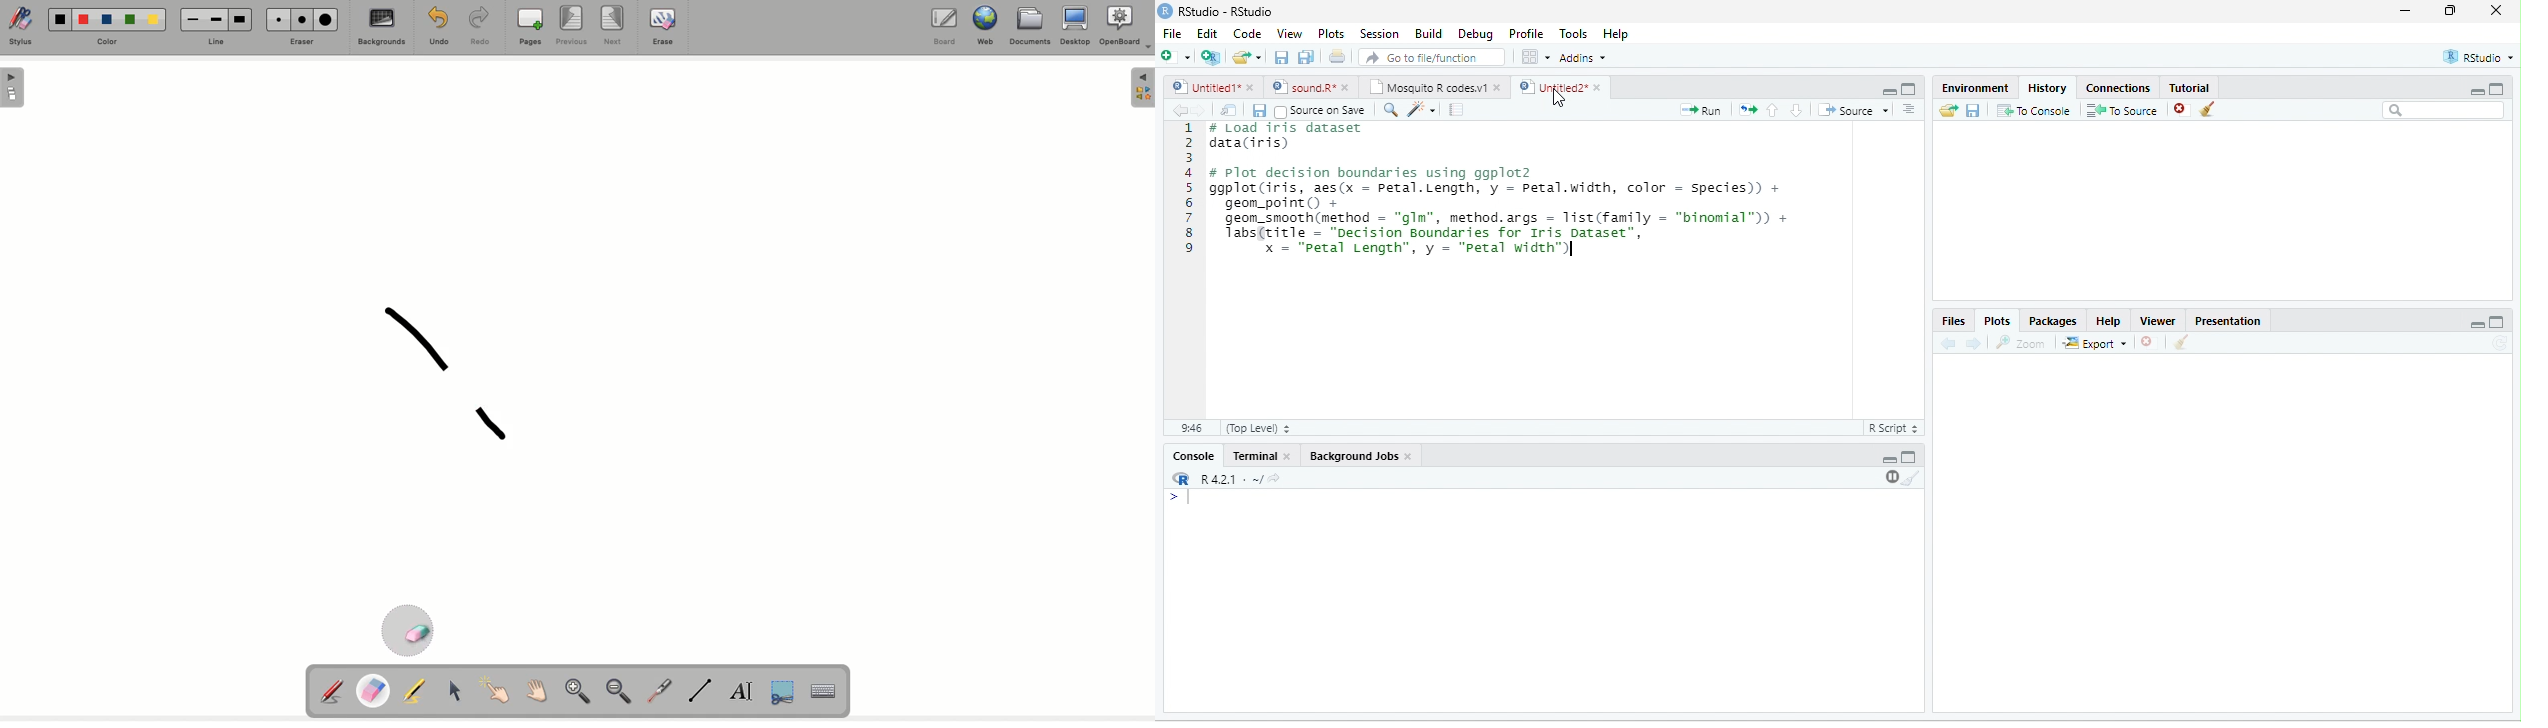 Image resolution: width=2548 pixels, height=728 pixels. I want to click on RStudio-RStudio, so click(1227, 11).